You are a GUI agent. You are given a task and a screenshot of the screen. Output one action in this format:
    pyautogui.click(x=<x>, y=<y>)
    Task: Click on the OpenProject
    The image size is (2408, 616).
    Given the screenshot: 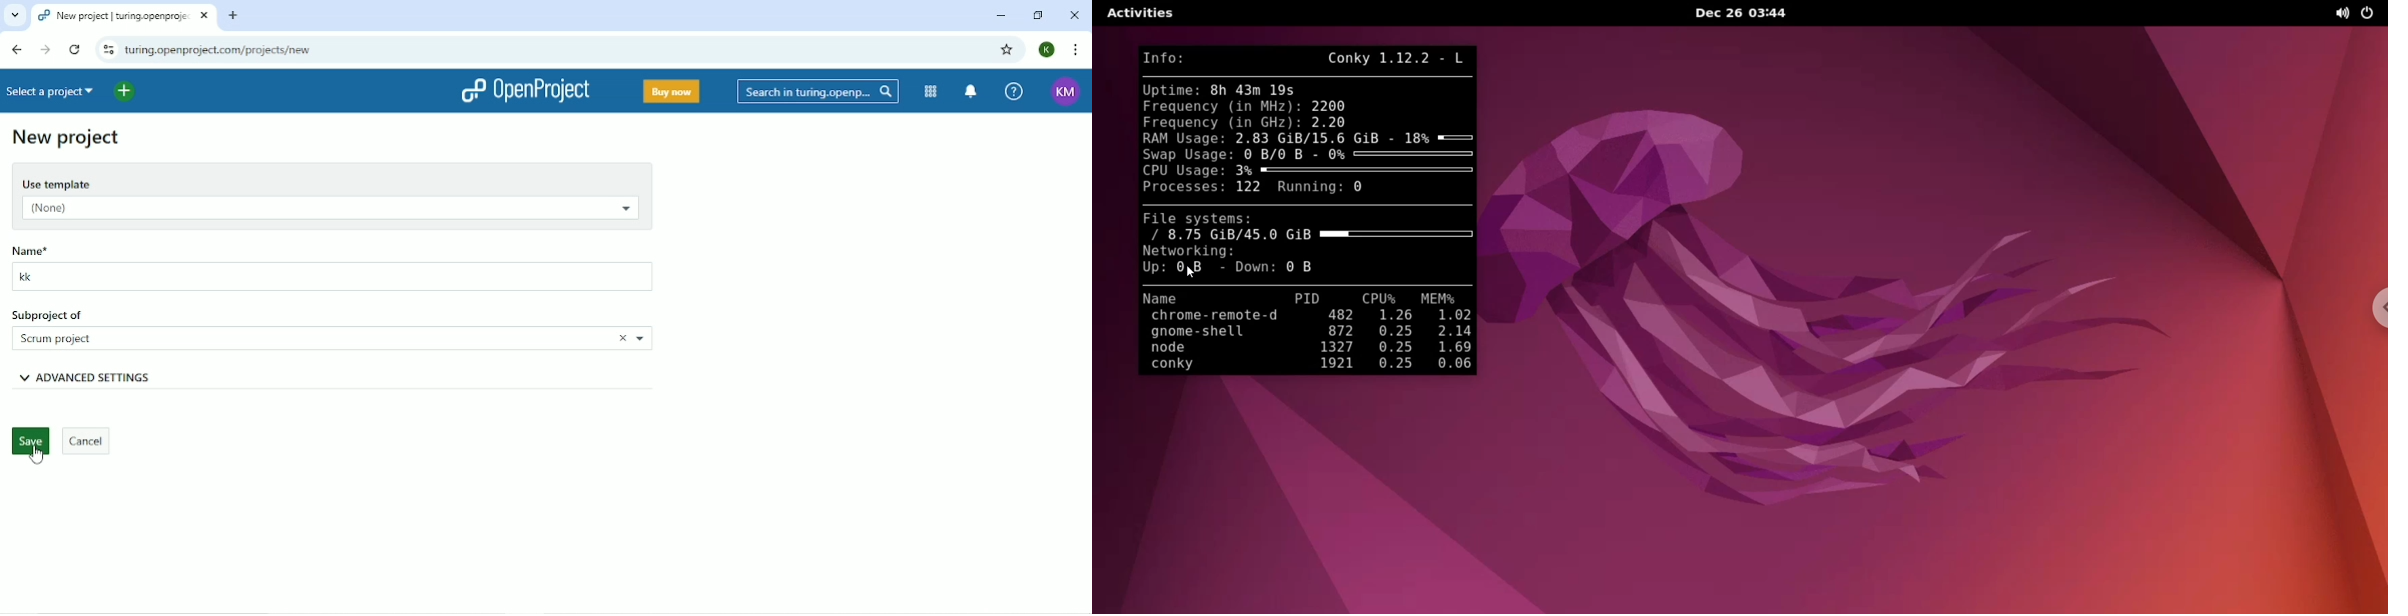 What is the action you would take?
    pyautogui.click(x=526, y=91)
    